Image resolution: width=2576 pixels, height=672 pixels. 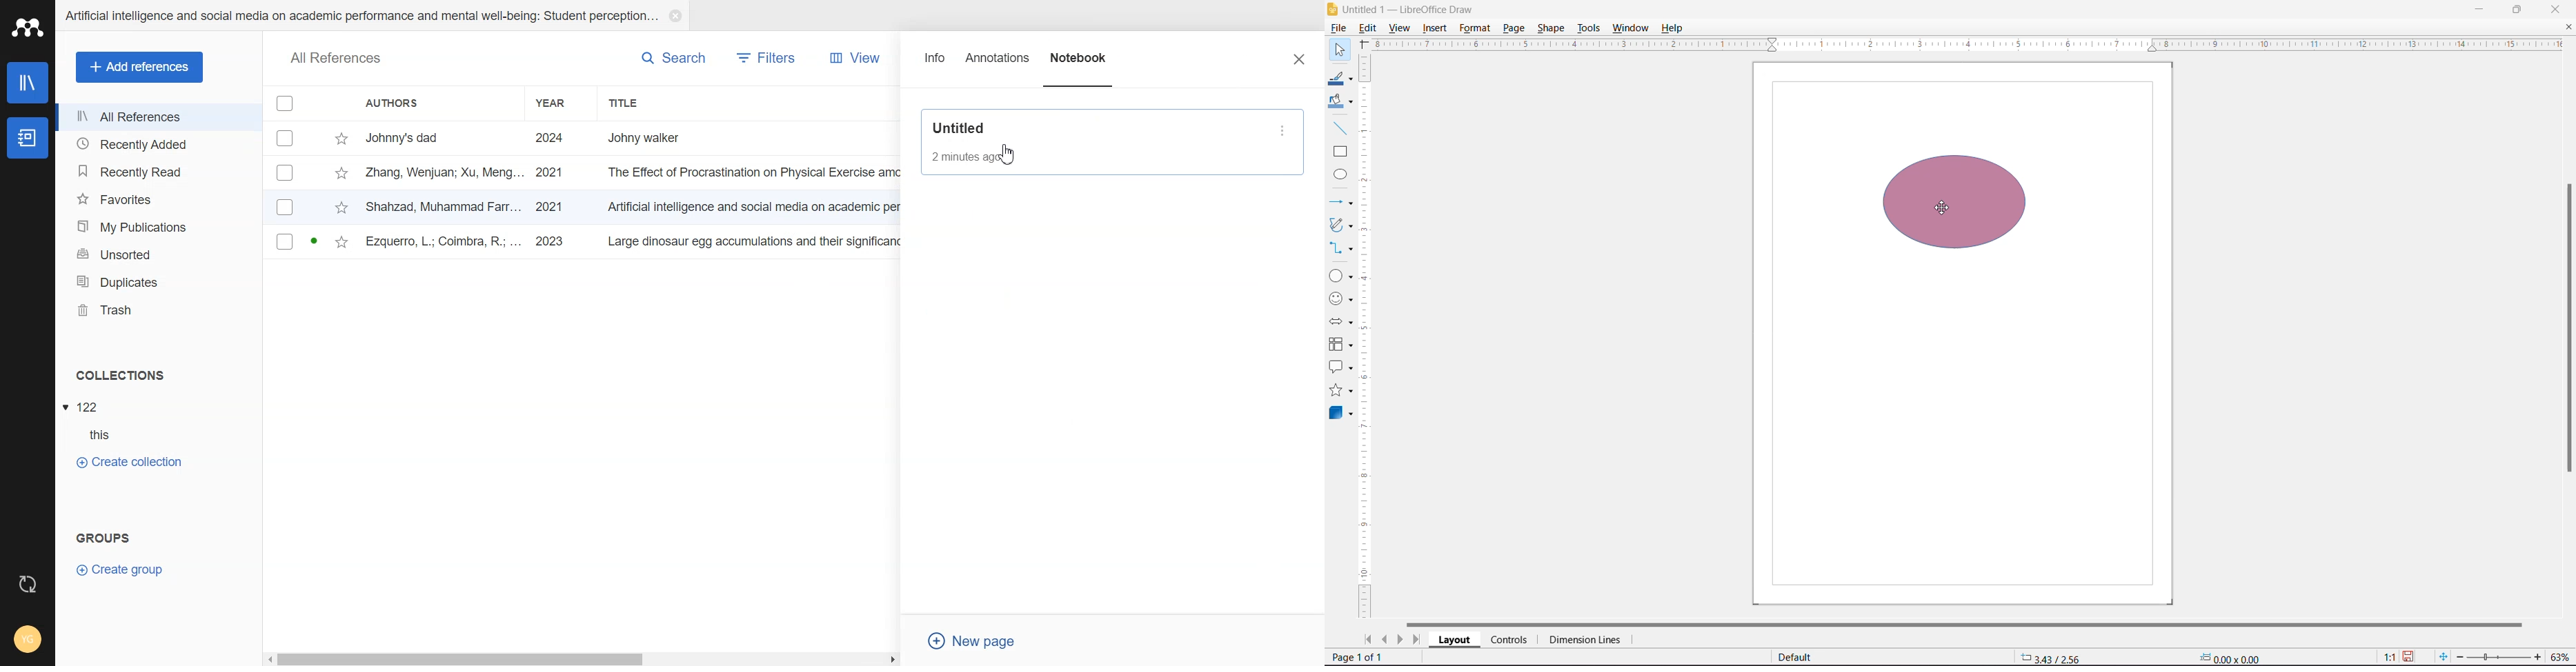 I want to click on Artificial intelligence and social media on academic per, so click(x=756, y=205).